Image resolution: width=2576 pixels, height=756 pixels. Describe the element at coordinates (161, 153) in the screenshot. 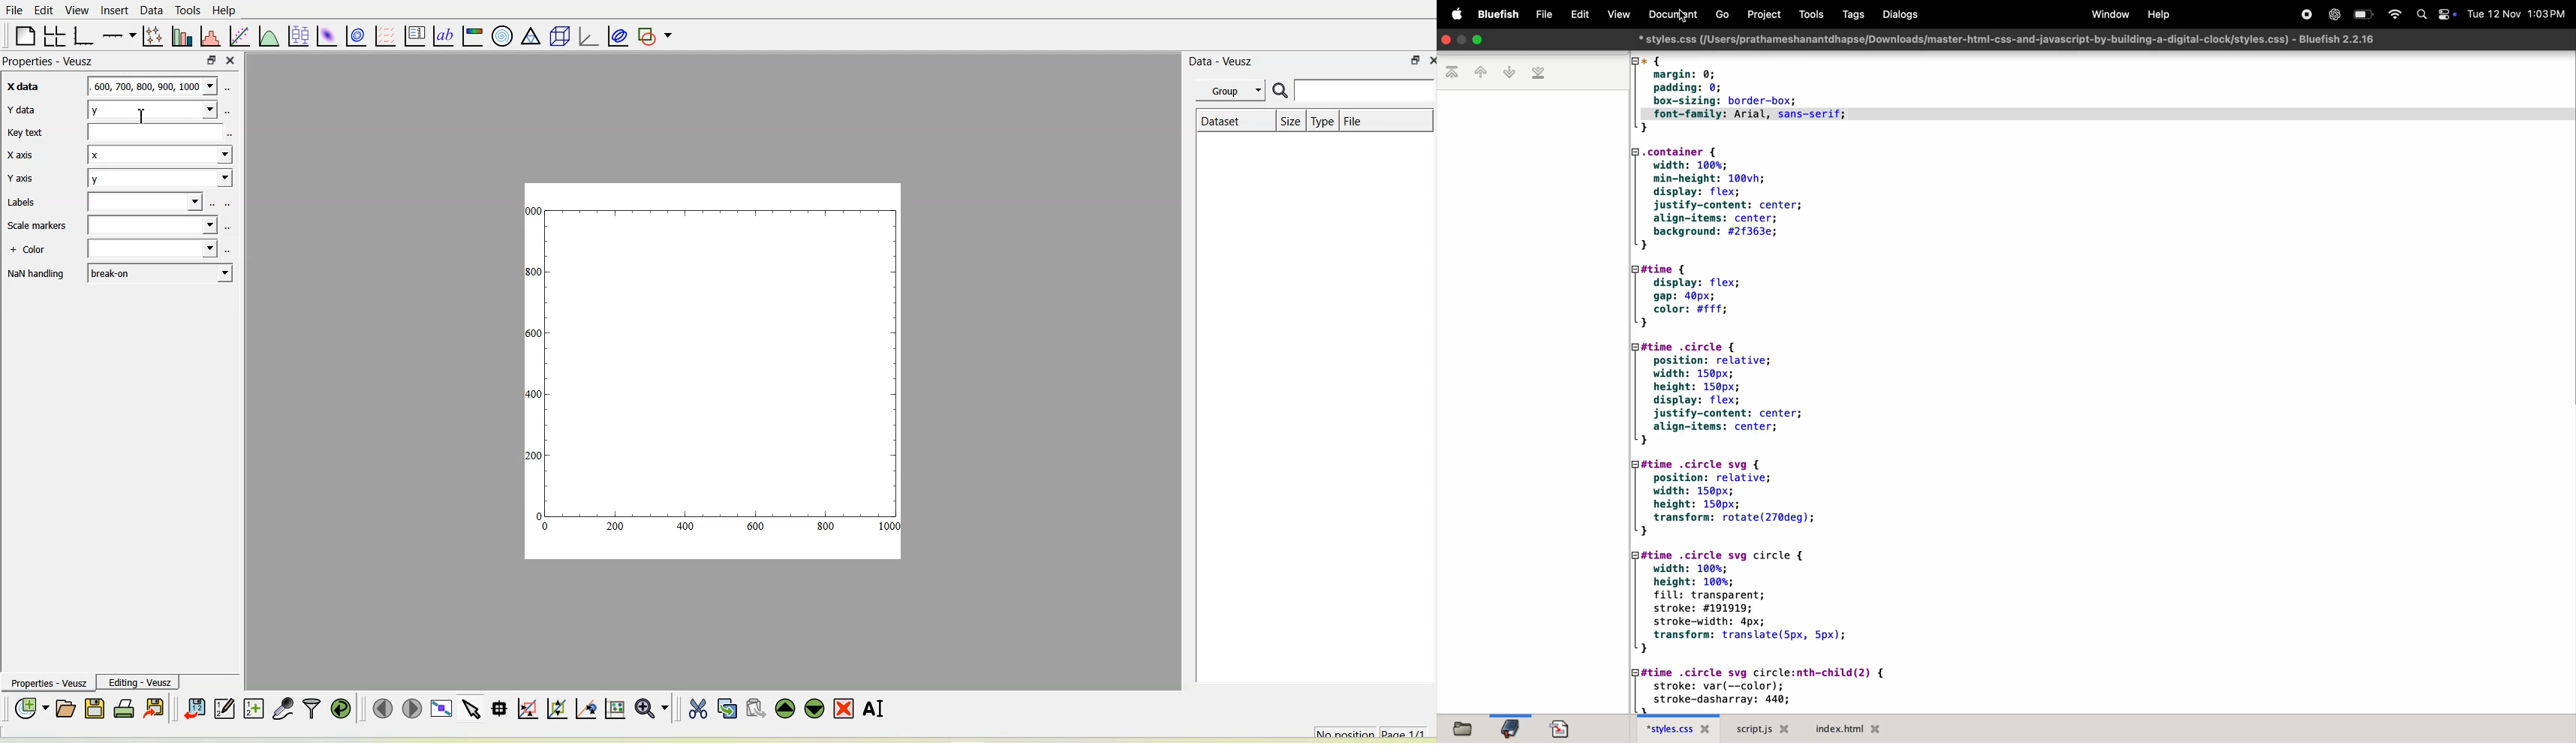

I see `x` at that location.